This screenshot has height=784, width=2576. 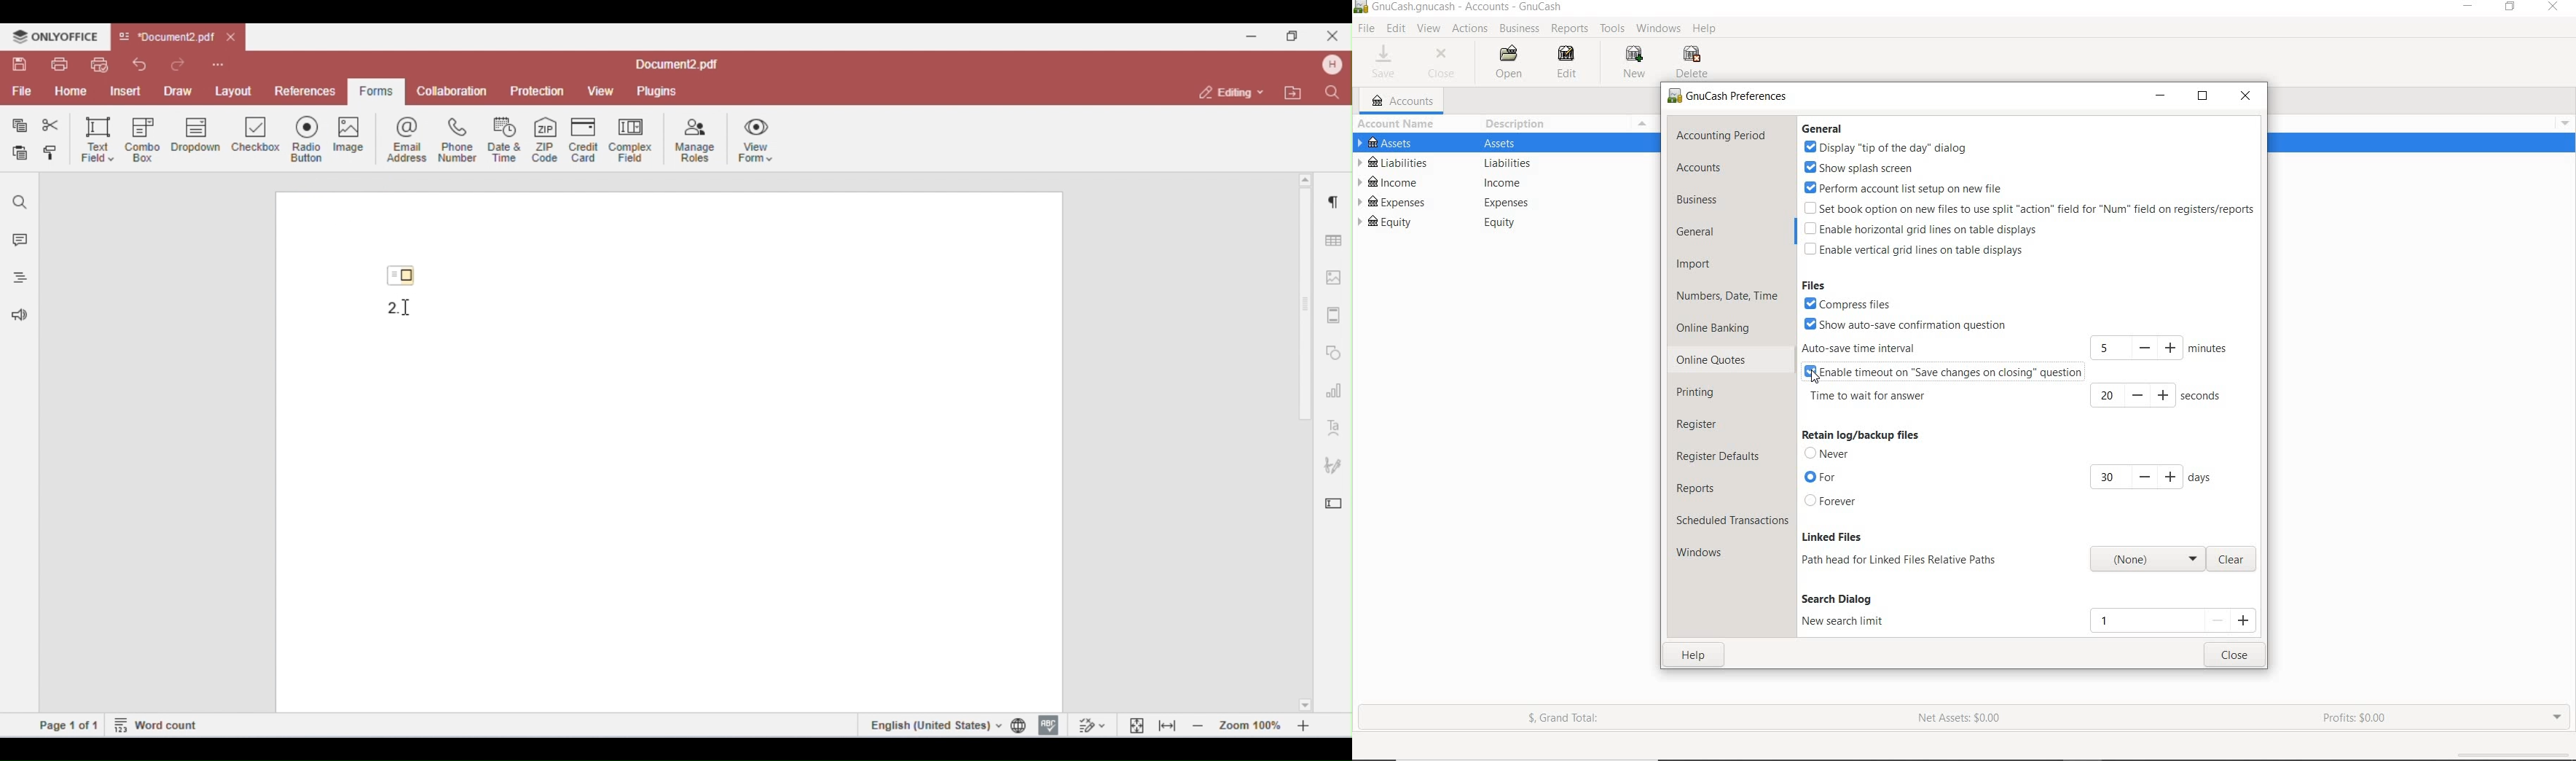 What do you see at coordinates (1914, 250) in the screenshot?
I see `enable vertical grid lines` at bounding box center [1914, 250].